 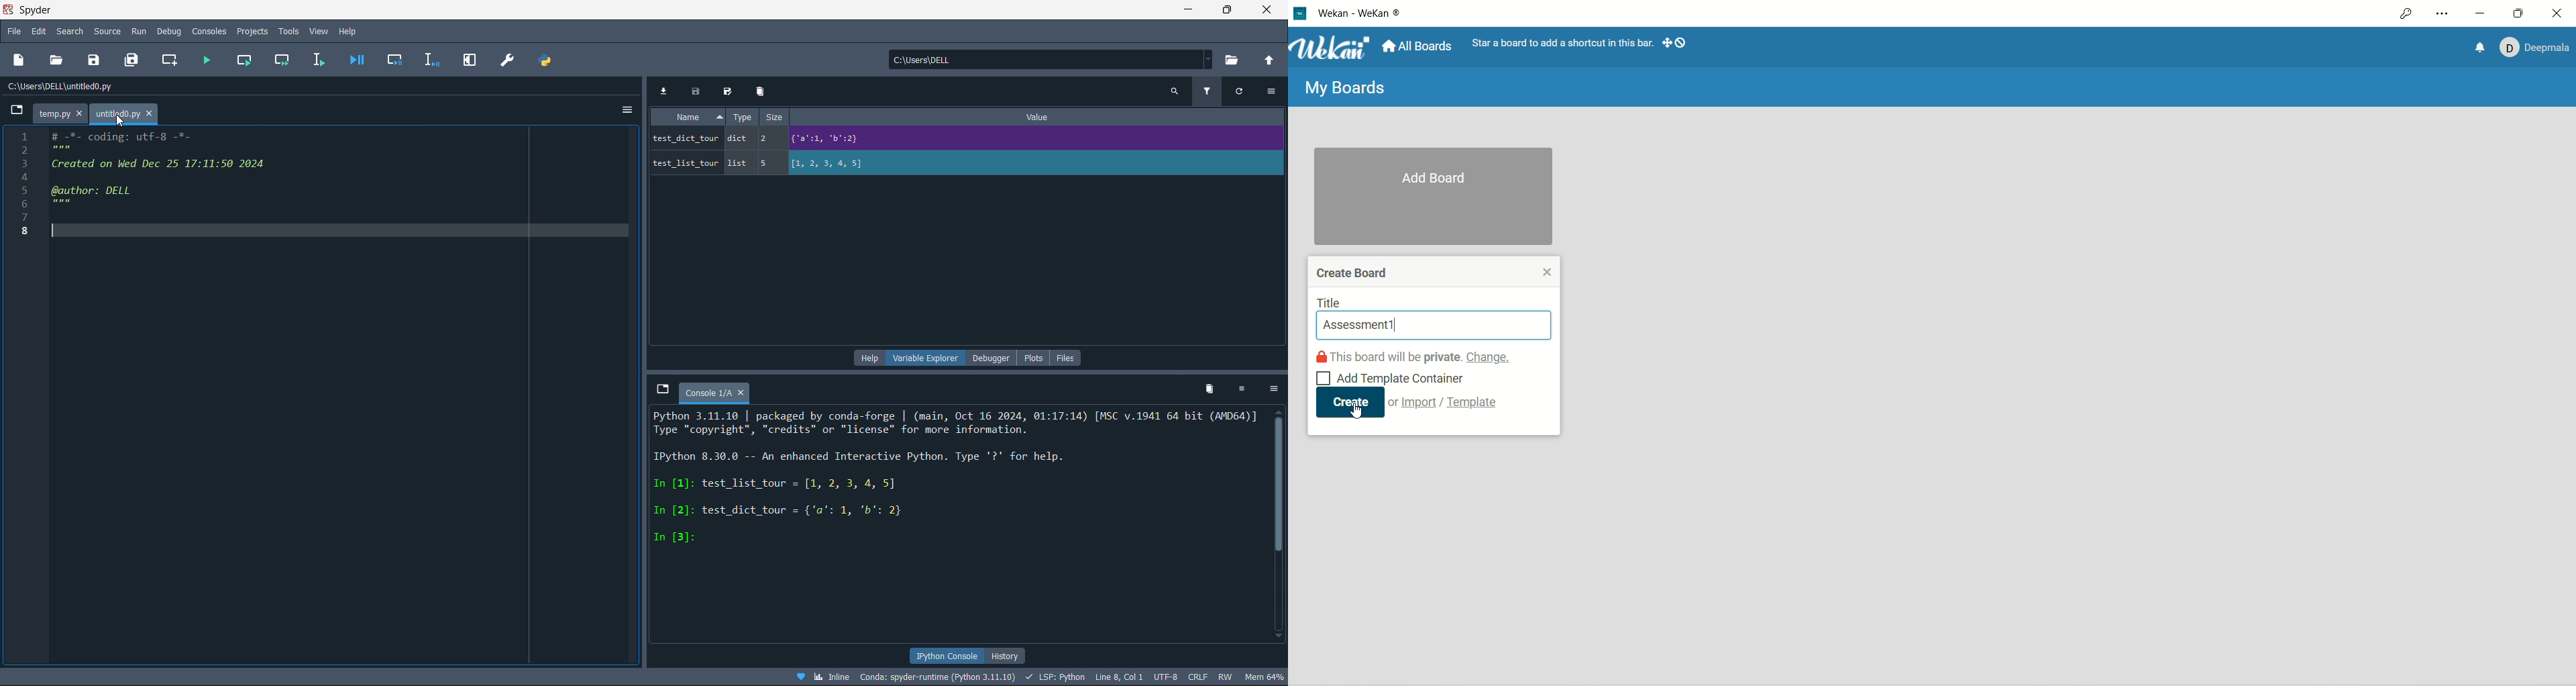 I want to click on or import/template, so click(x=1444, y=402).